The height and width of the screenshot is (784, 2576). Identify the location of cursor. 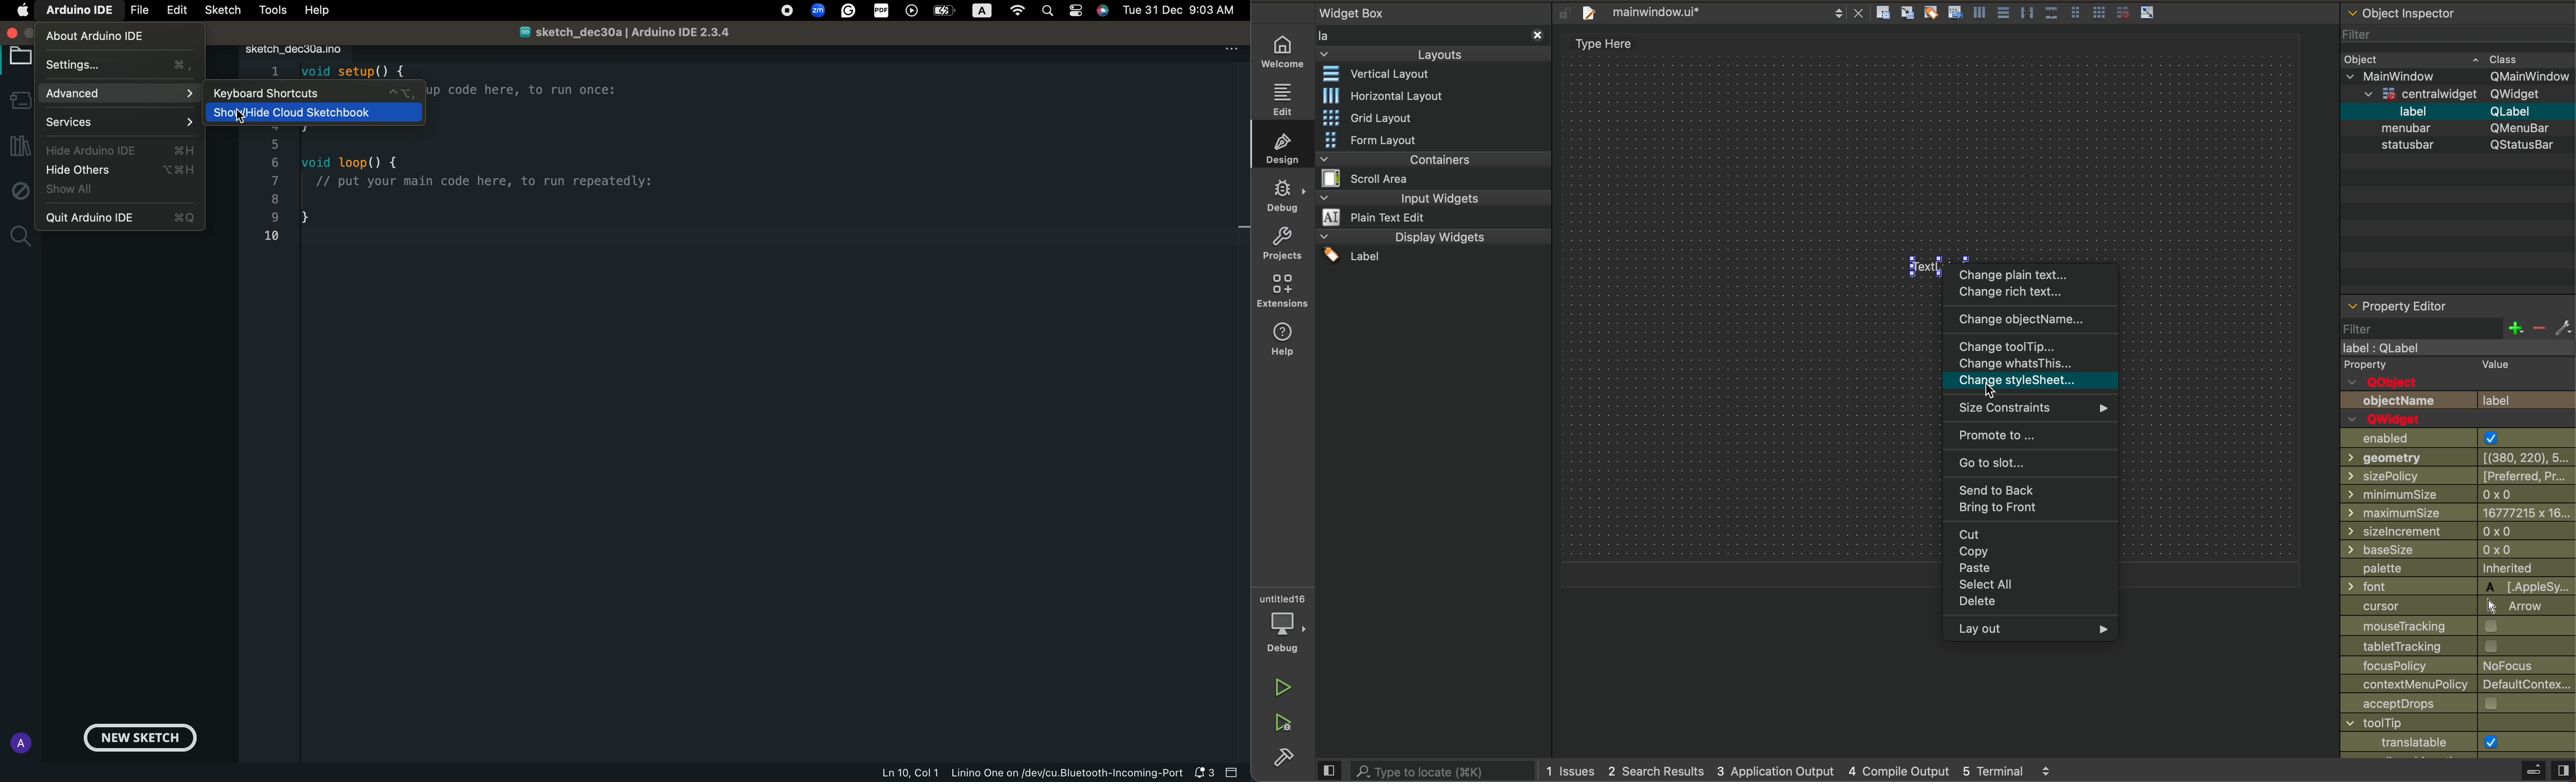
(2459, 607).